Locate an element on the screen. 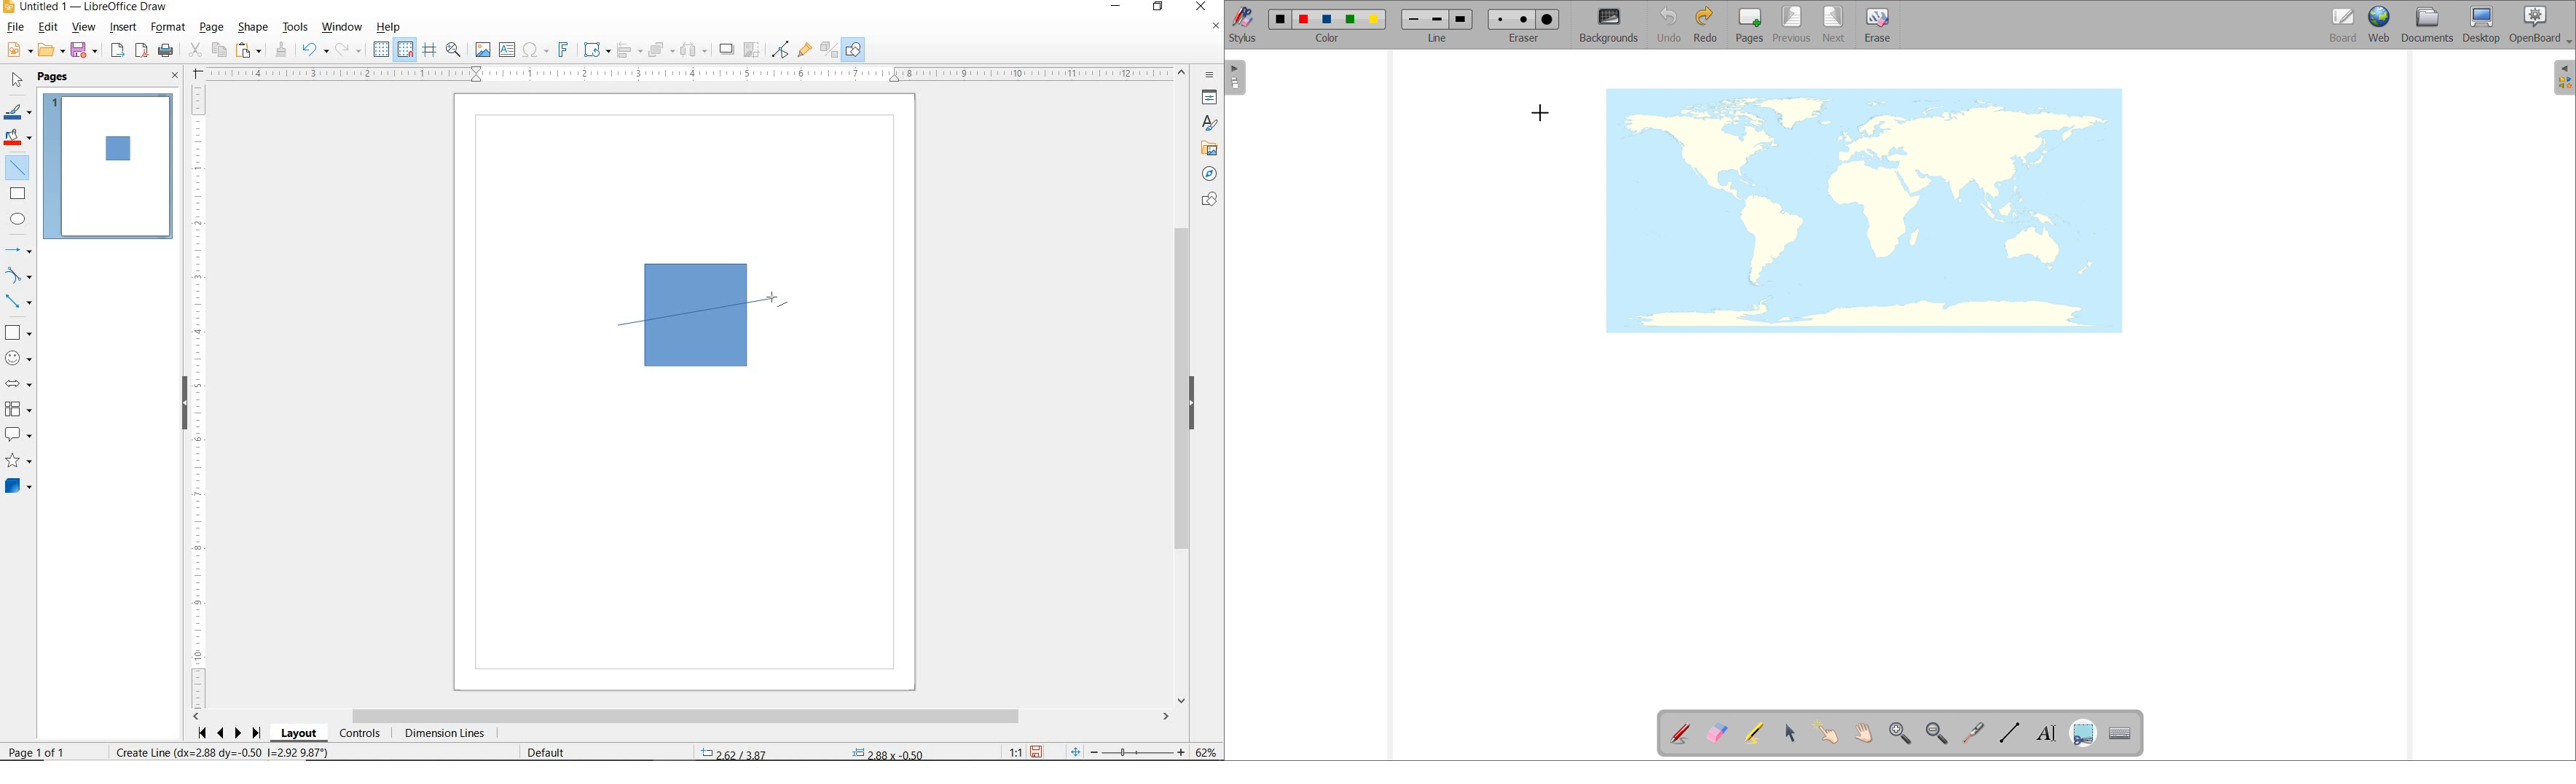  zoom in is located at coordinates (1900, 734).